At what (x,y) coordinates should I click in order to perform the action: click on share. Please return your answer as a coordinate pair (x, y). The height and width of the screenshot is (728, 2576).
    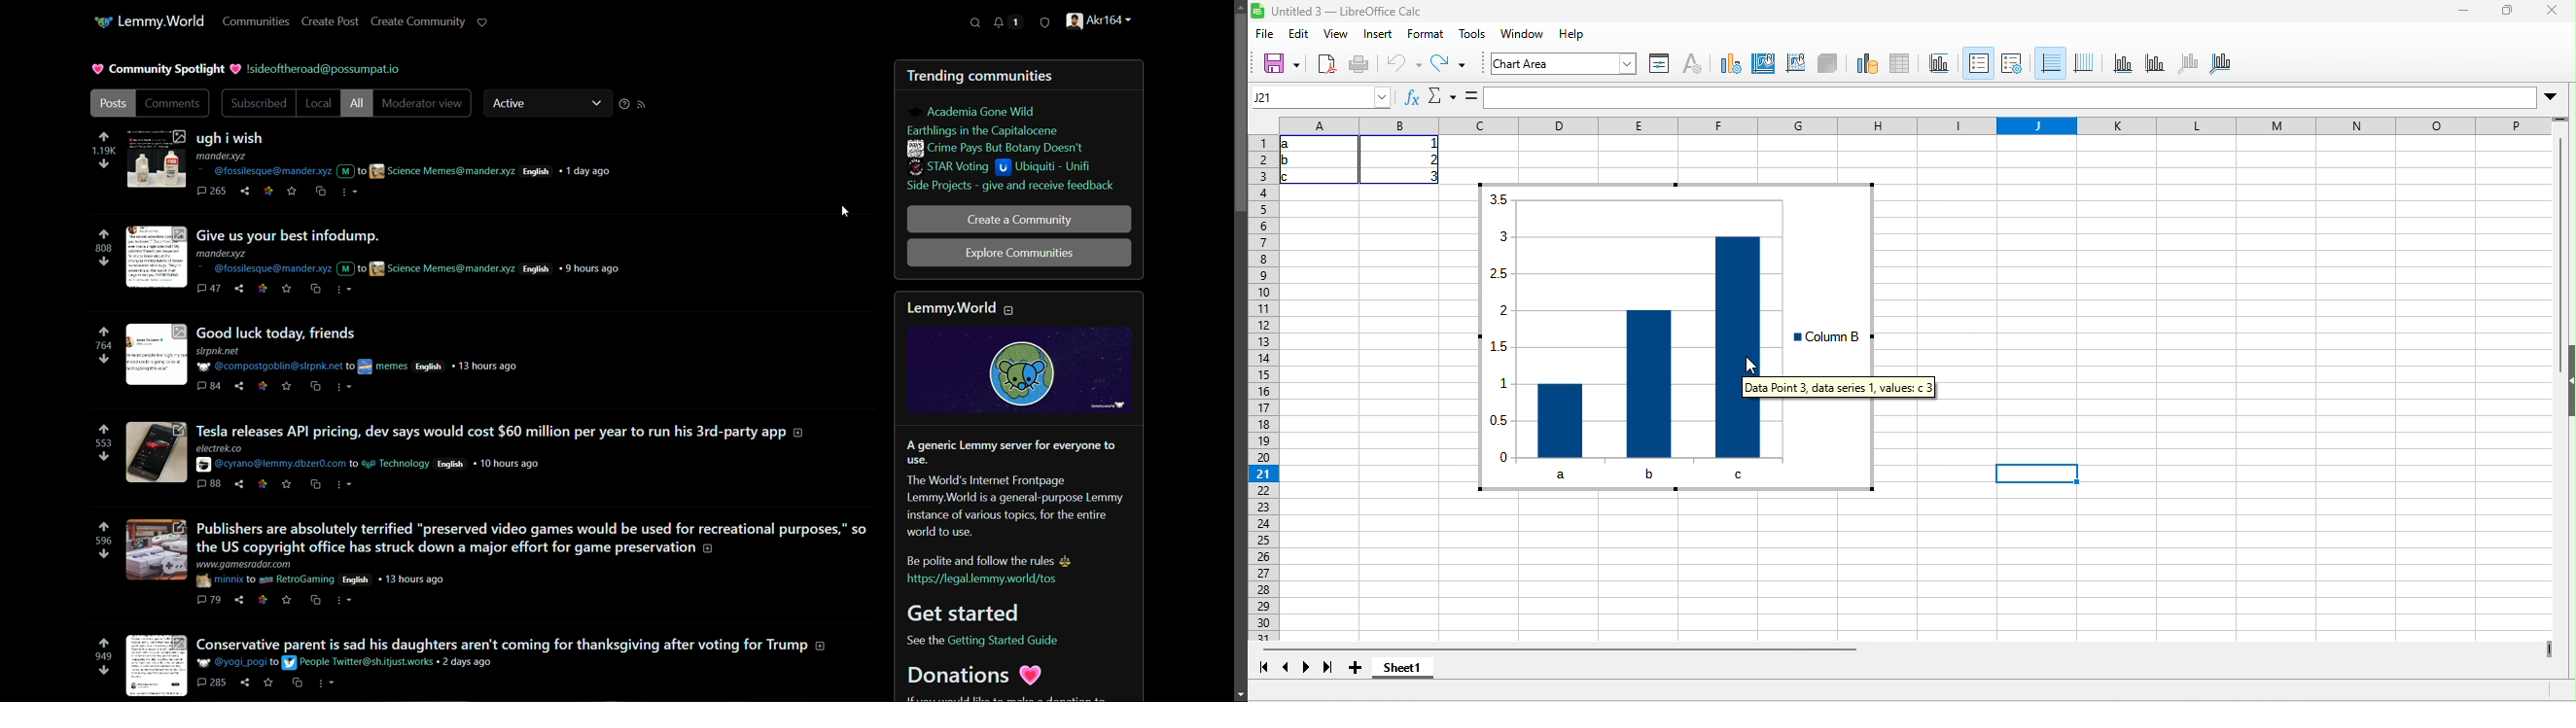
    Looking at the image, I should click on (247, 682).